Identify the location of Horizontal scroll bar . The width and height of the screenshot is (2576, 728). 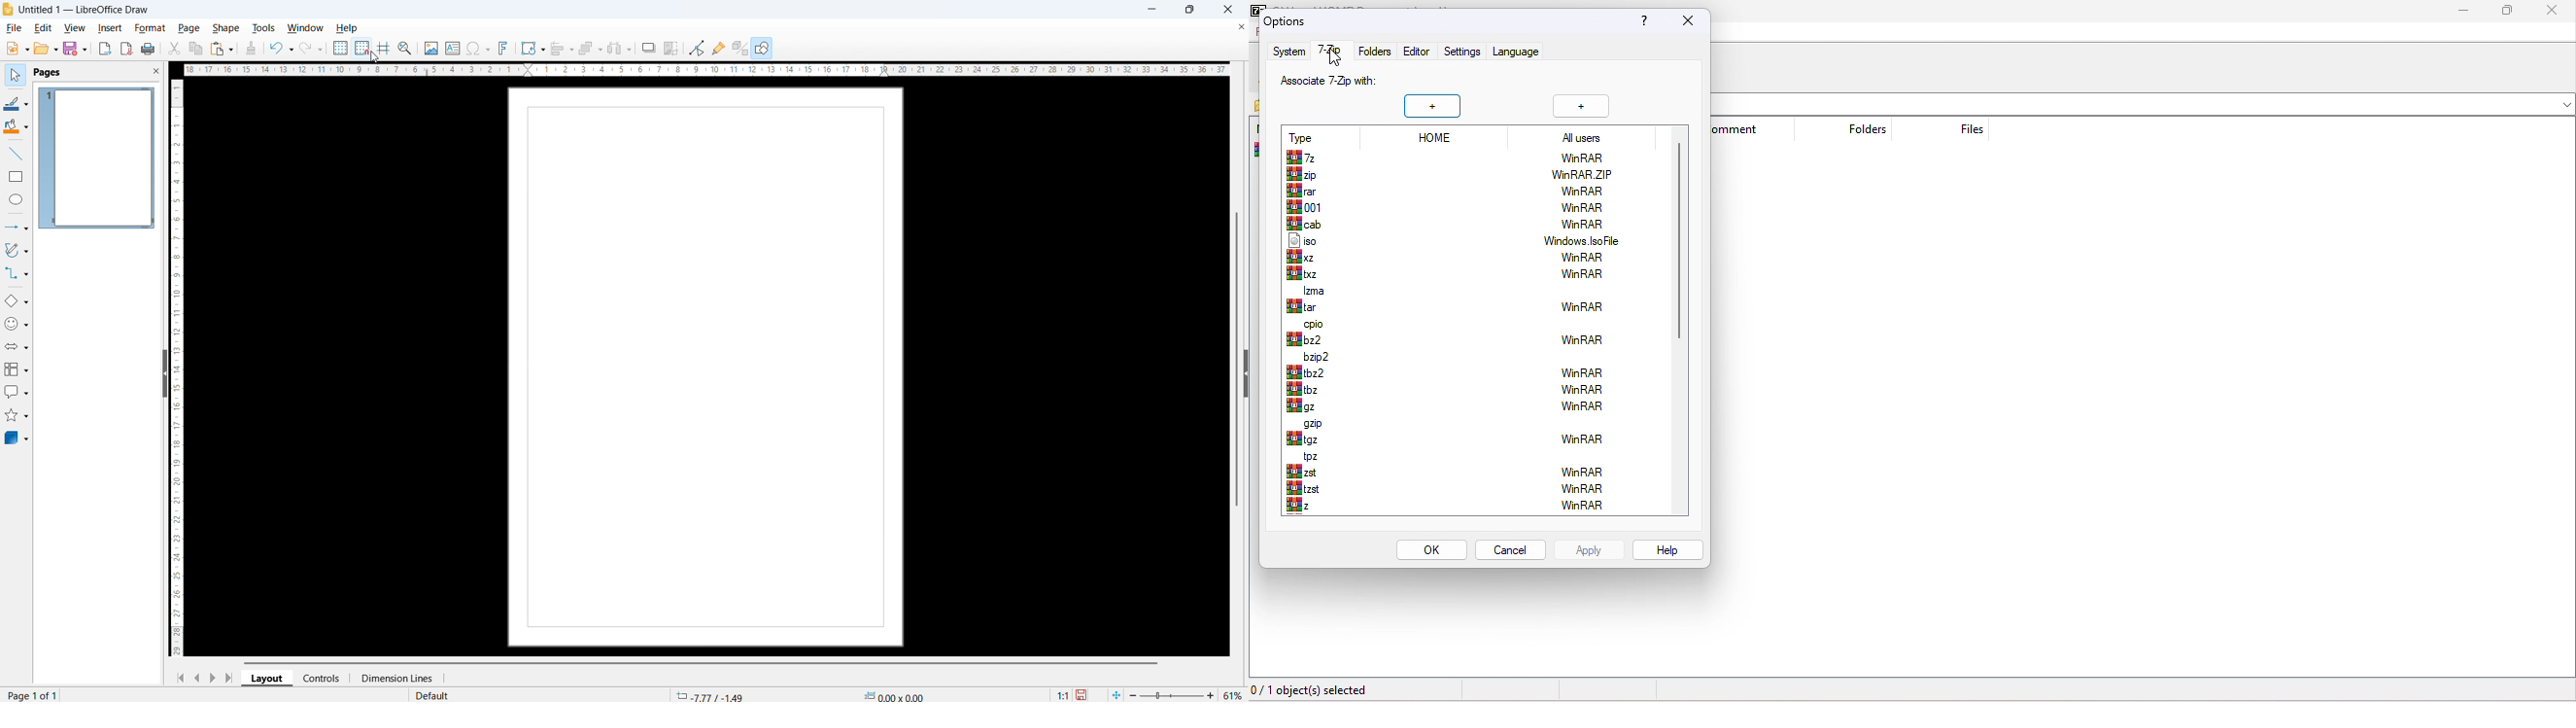
(701, 663).